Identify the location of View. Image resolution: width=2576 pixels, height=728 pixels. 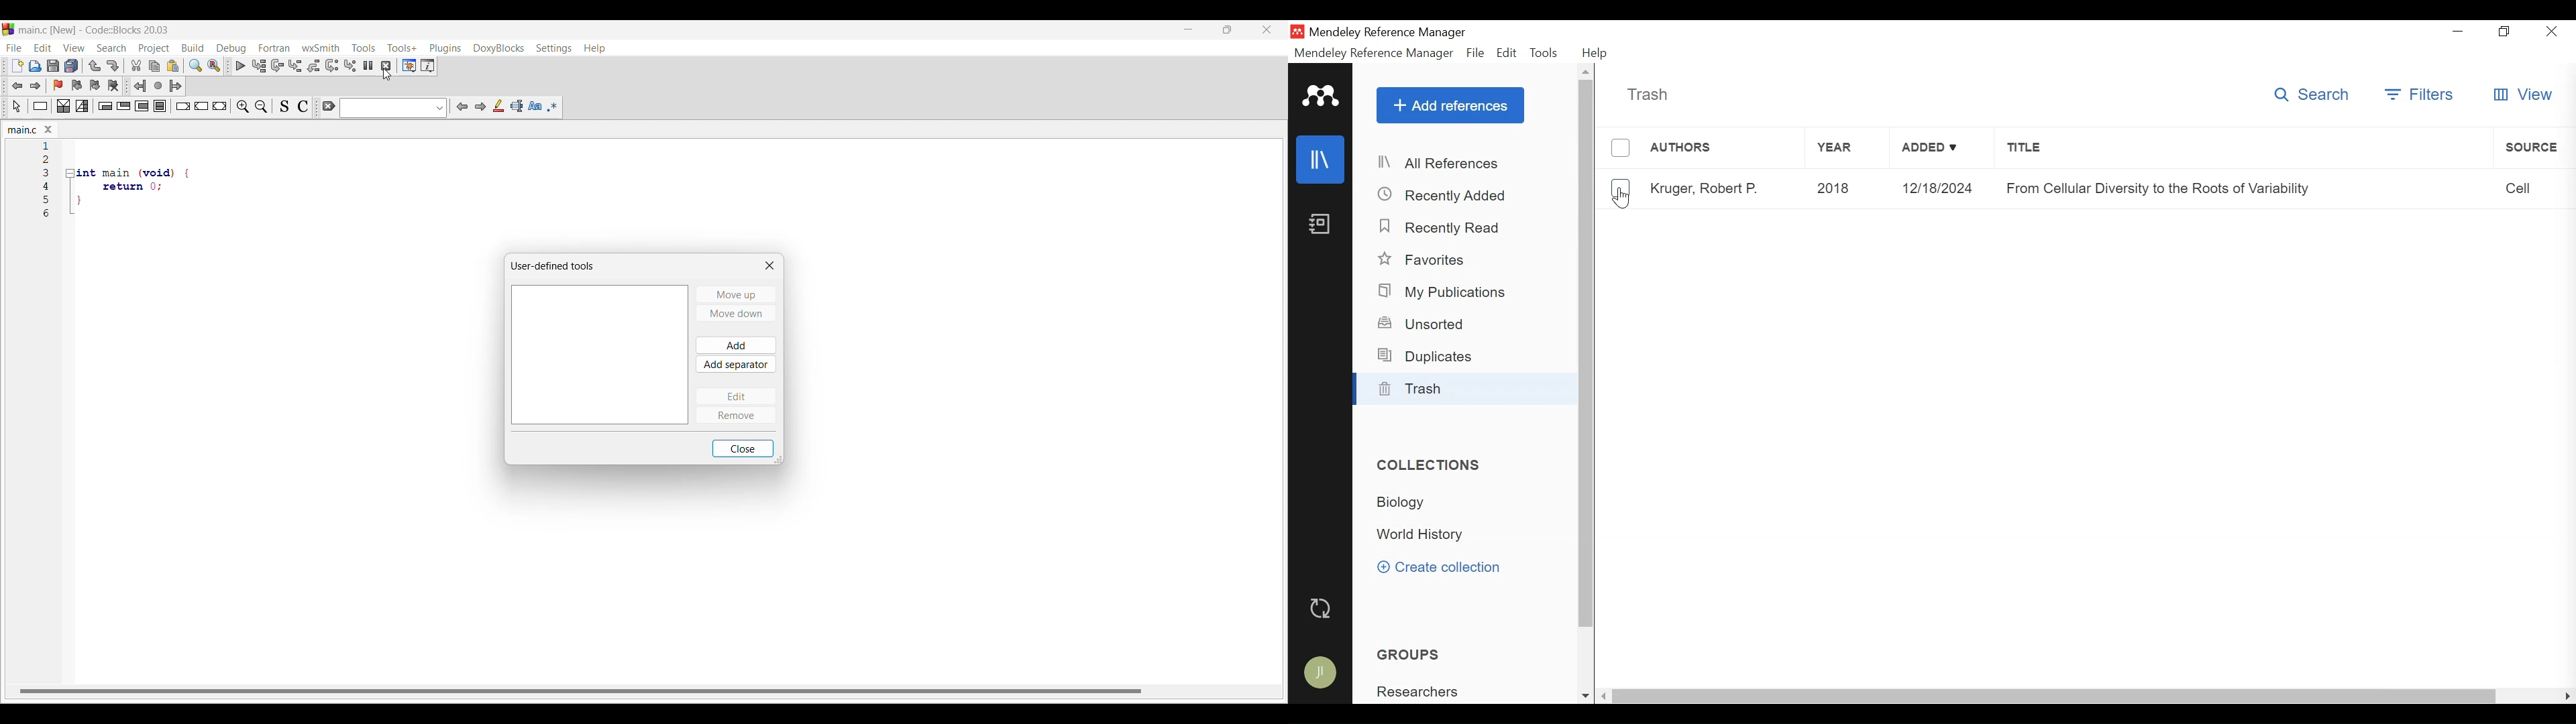
(2524, 95).